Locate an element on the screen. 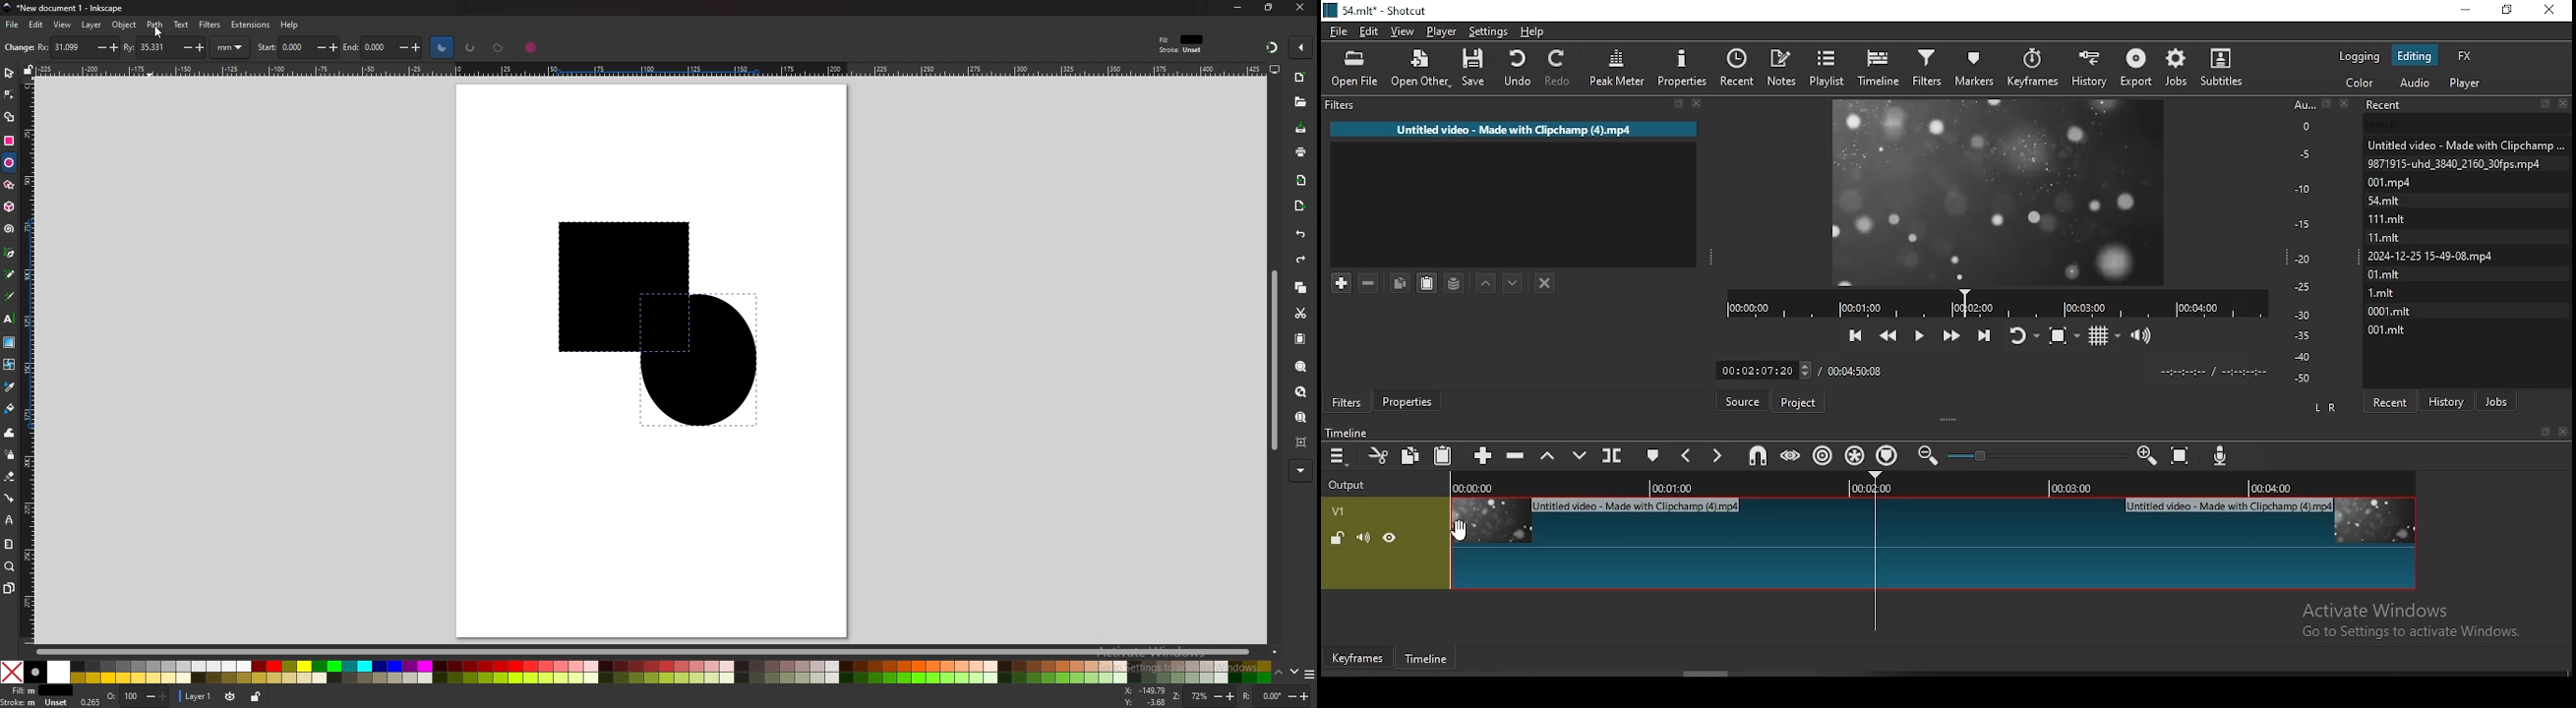 This screenshot has height=728, width=2576. Detach is located at coordinates (2327, 103).